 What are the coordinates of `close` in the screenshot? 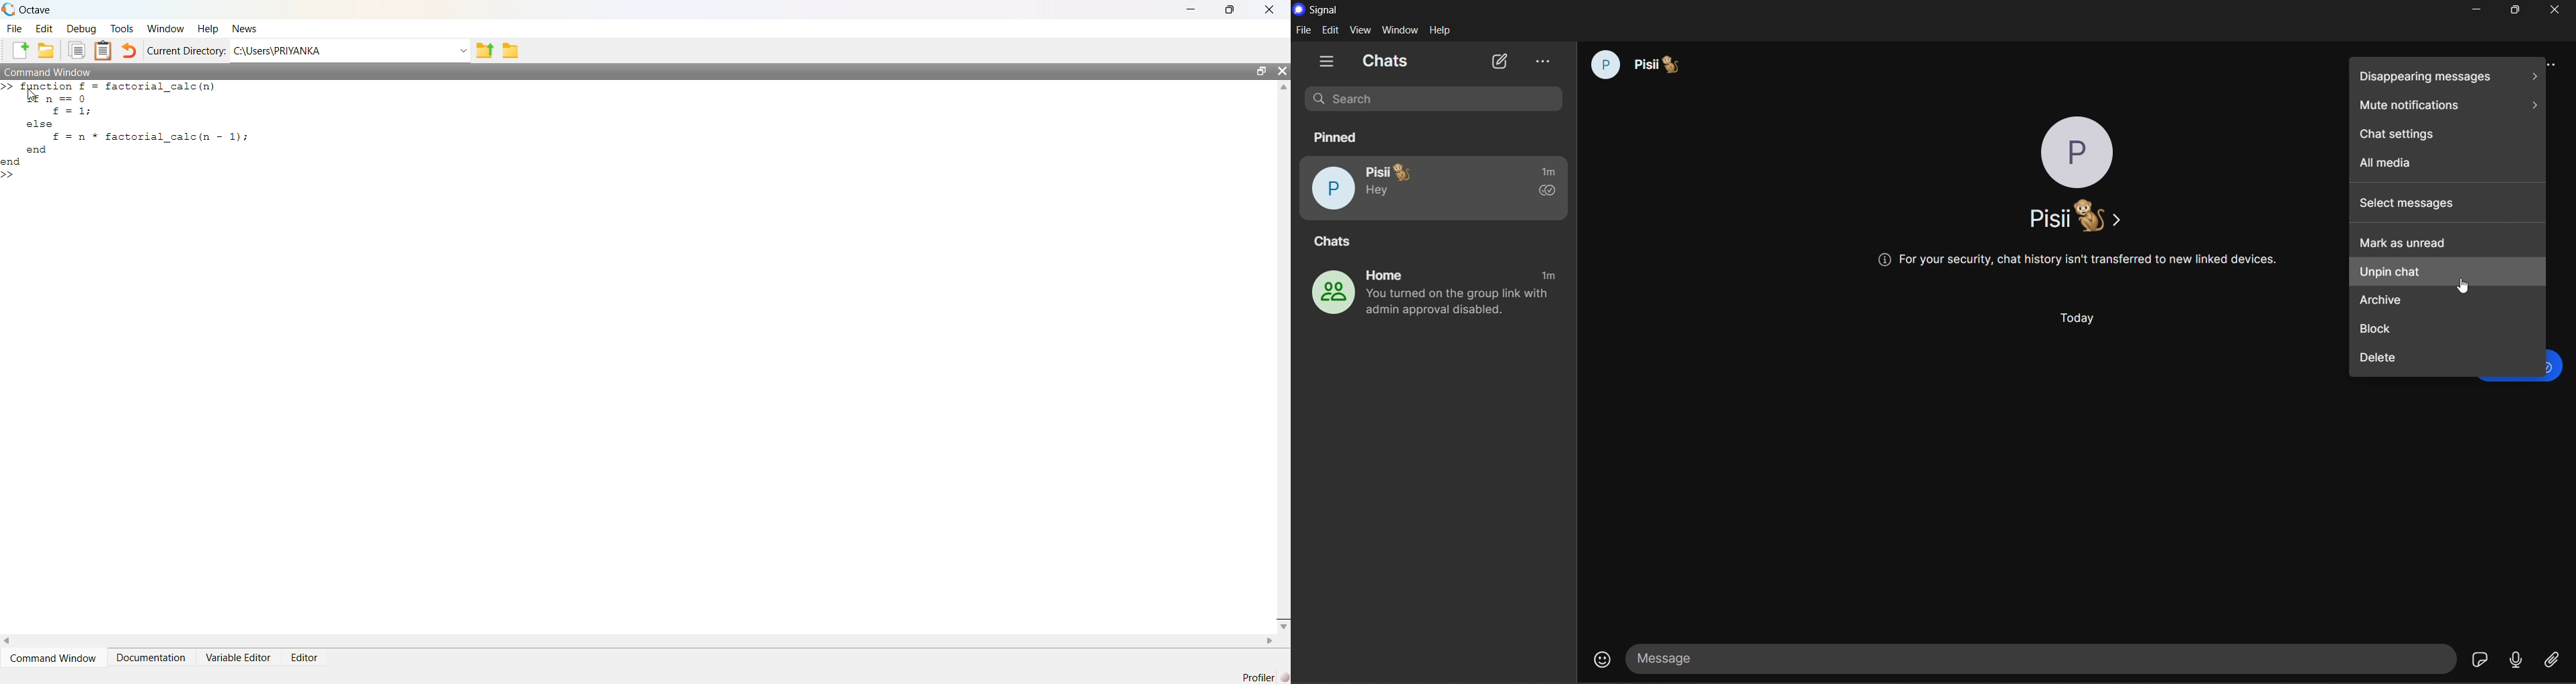 It's located at (2557, 10).